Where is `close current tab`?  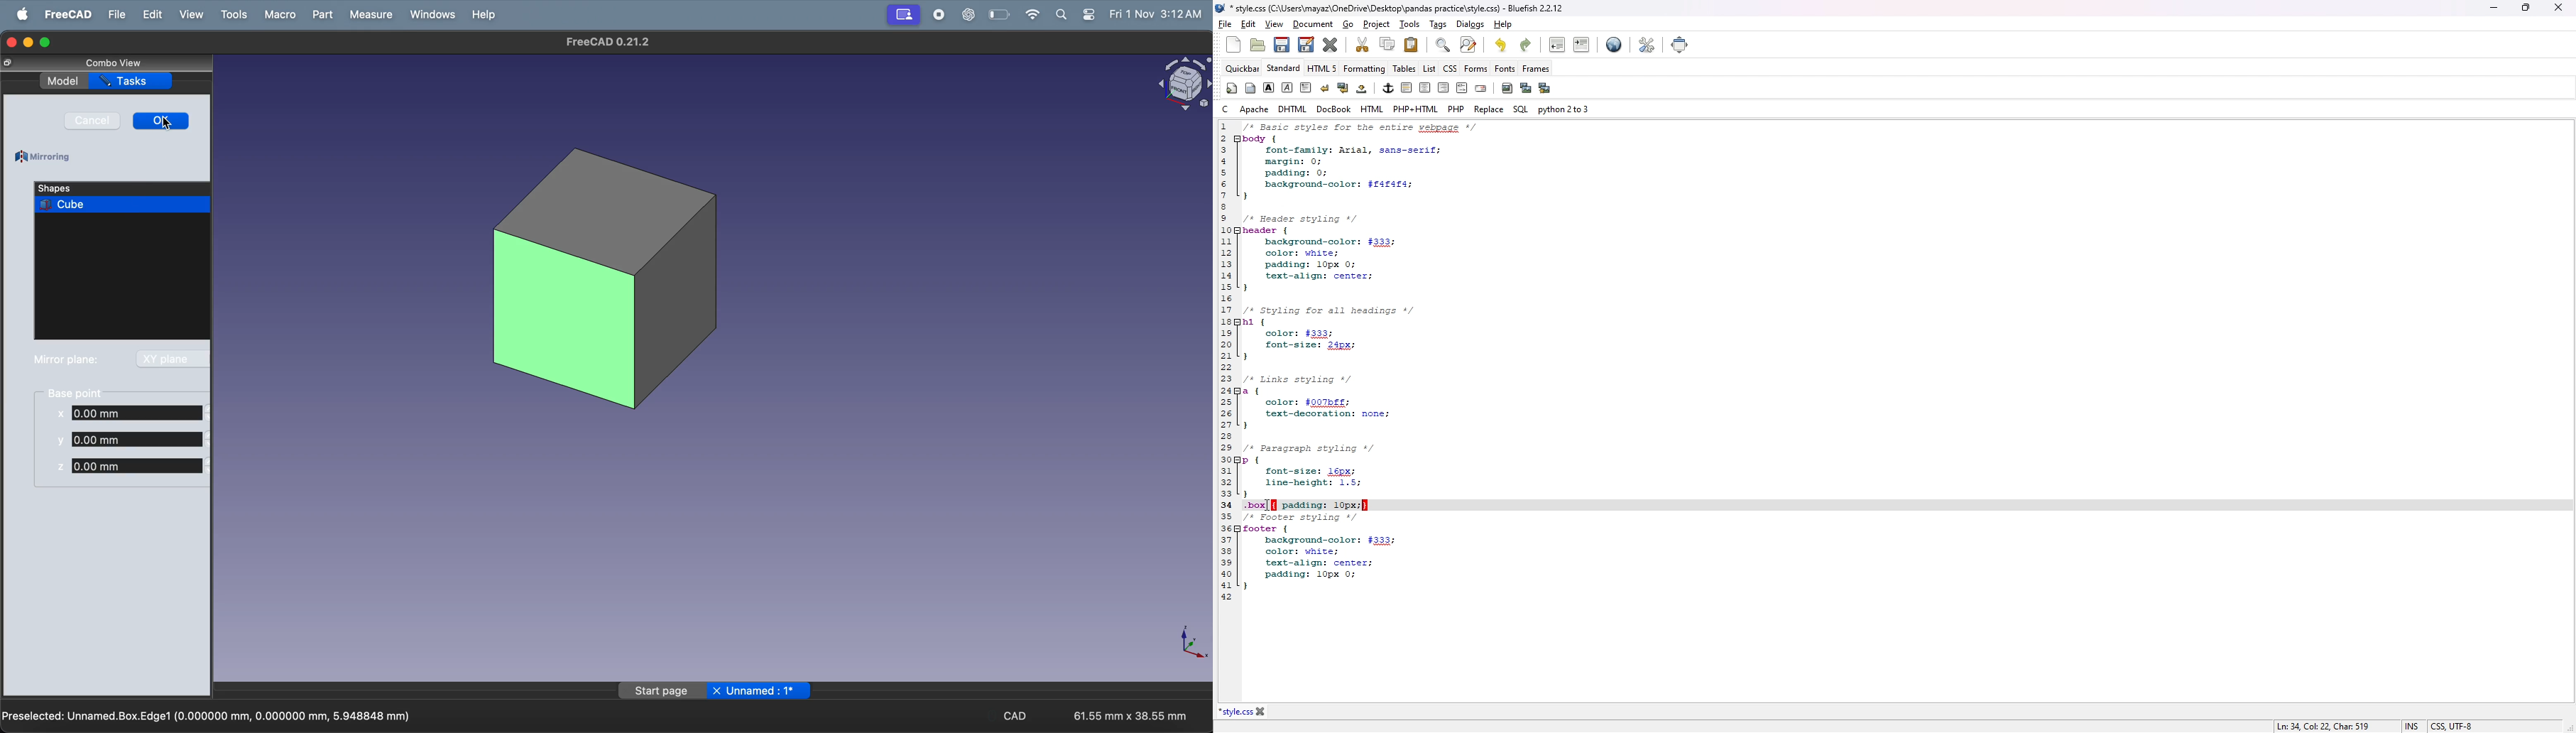 close current tab is located at coordinates (1331, 45).